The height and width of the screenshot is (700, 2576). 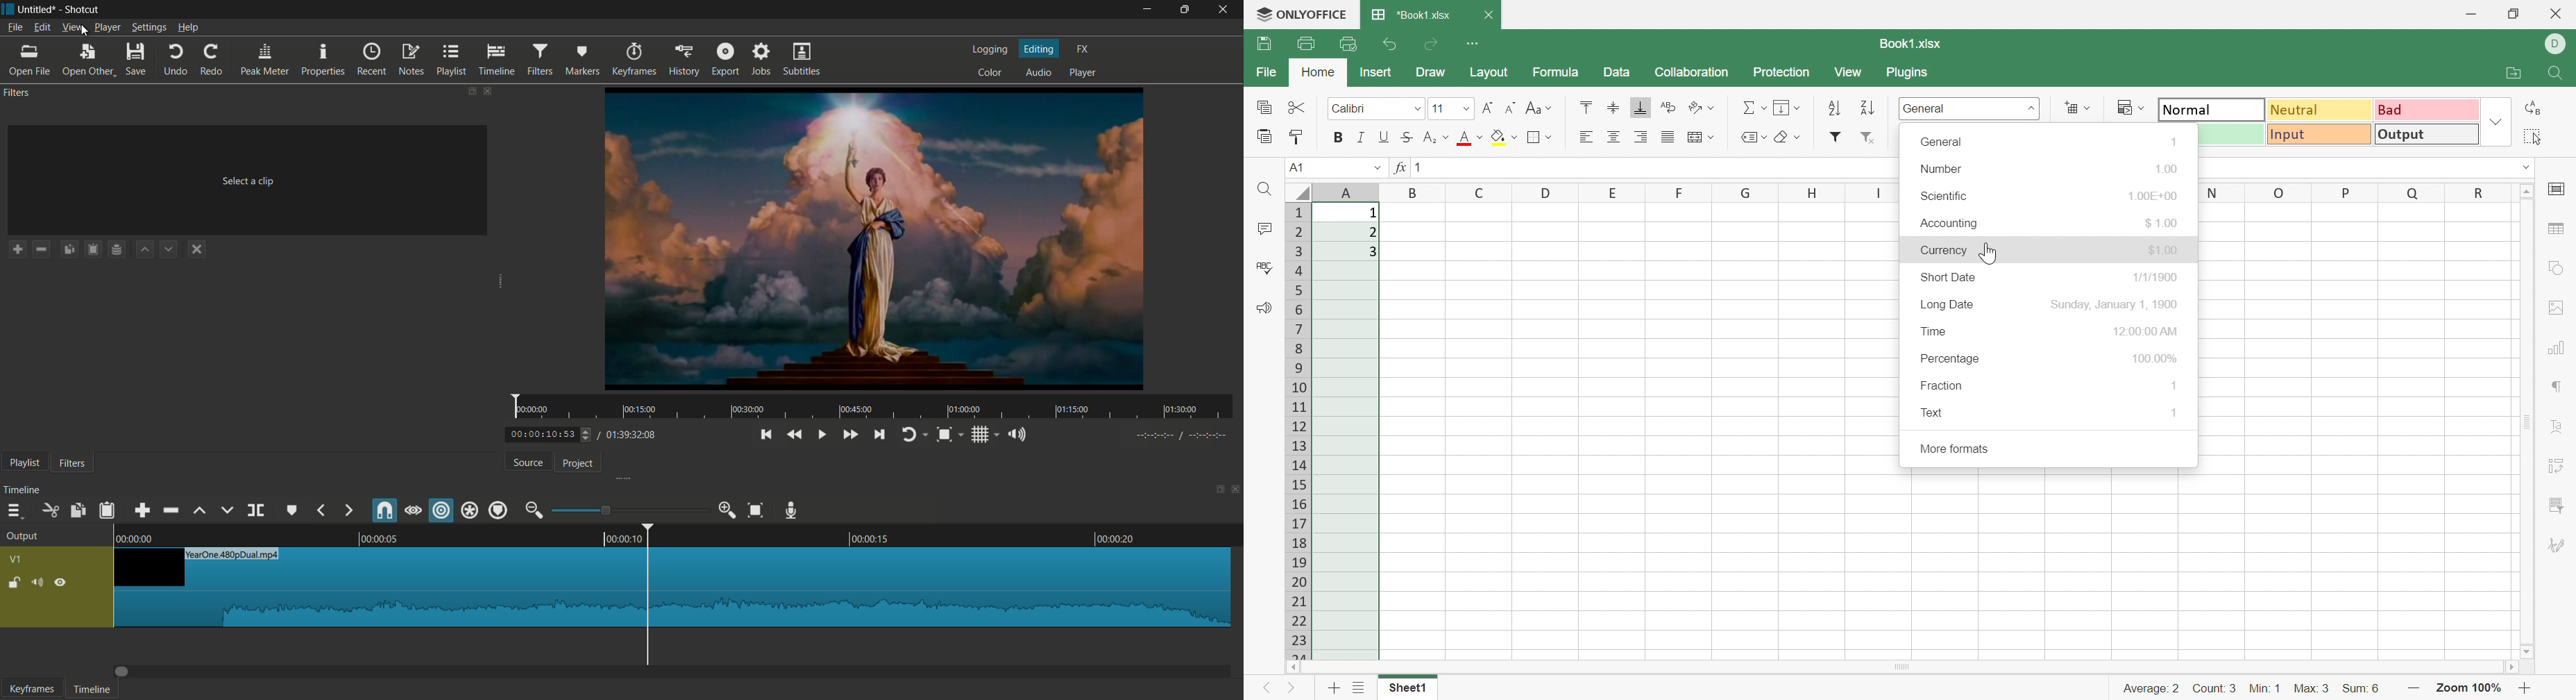 I want to click on change layout, so click(x=1216, y=491).